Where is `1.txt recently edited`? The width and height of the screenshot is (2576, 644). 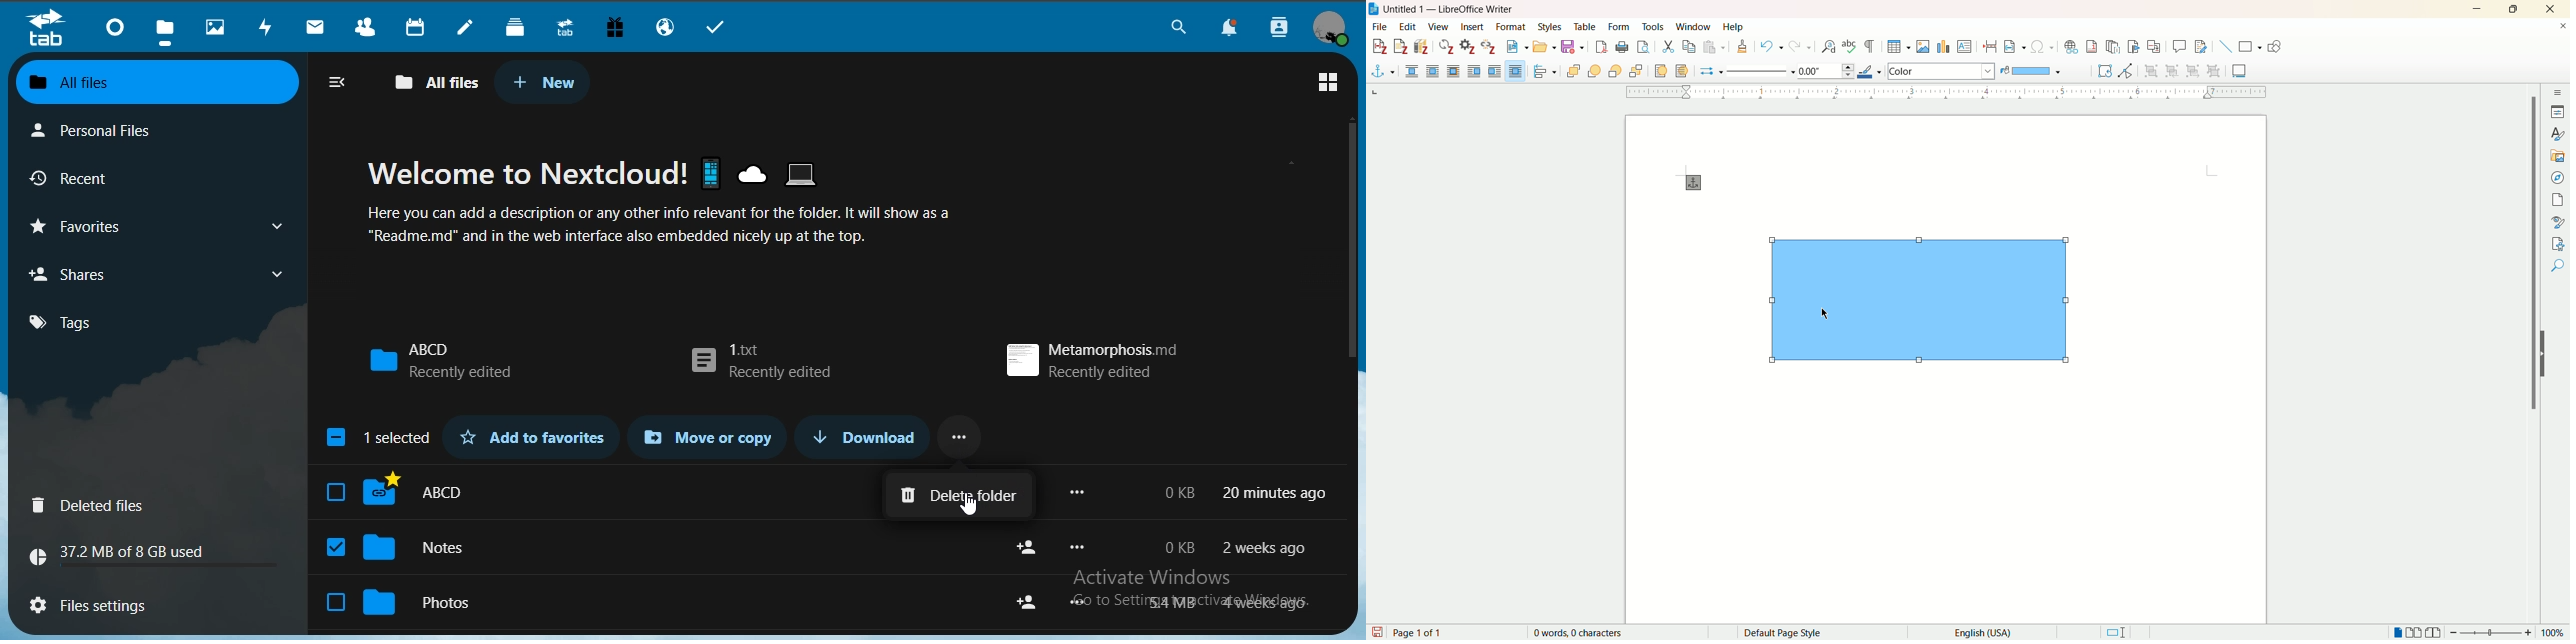 1.txt recently edited is located at coordinates (763, 365).